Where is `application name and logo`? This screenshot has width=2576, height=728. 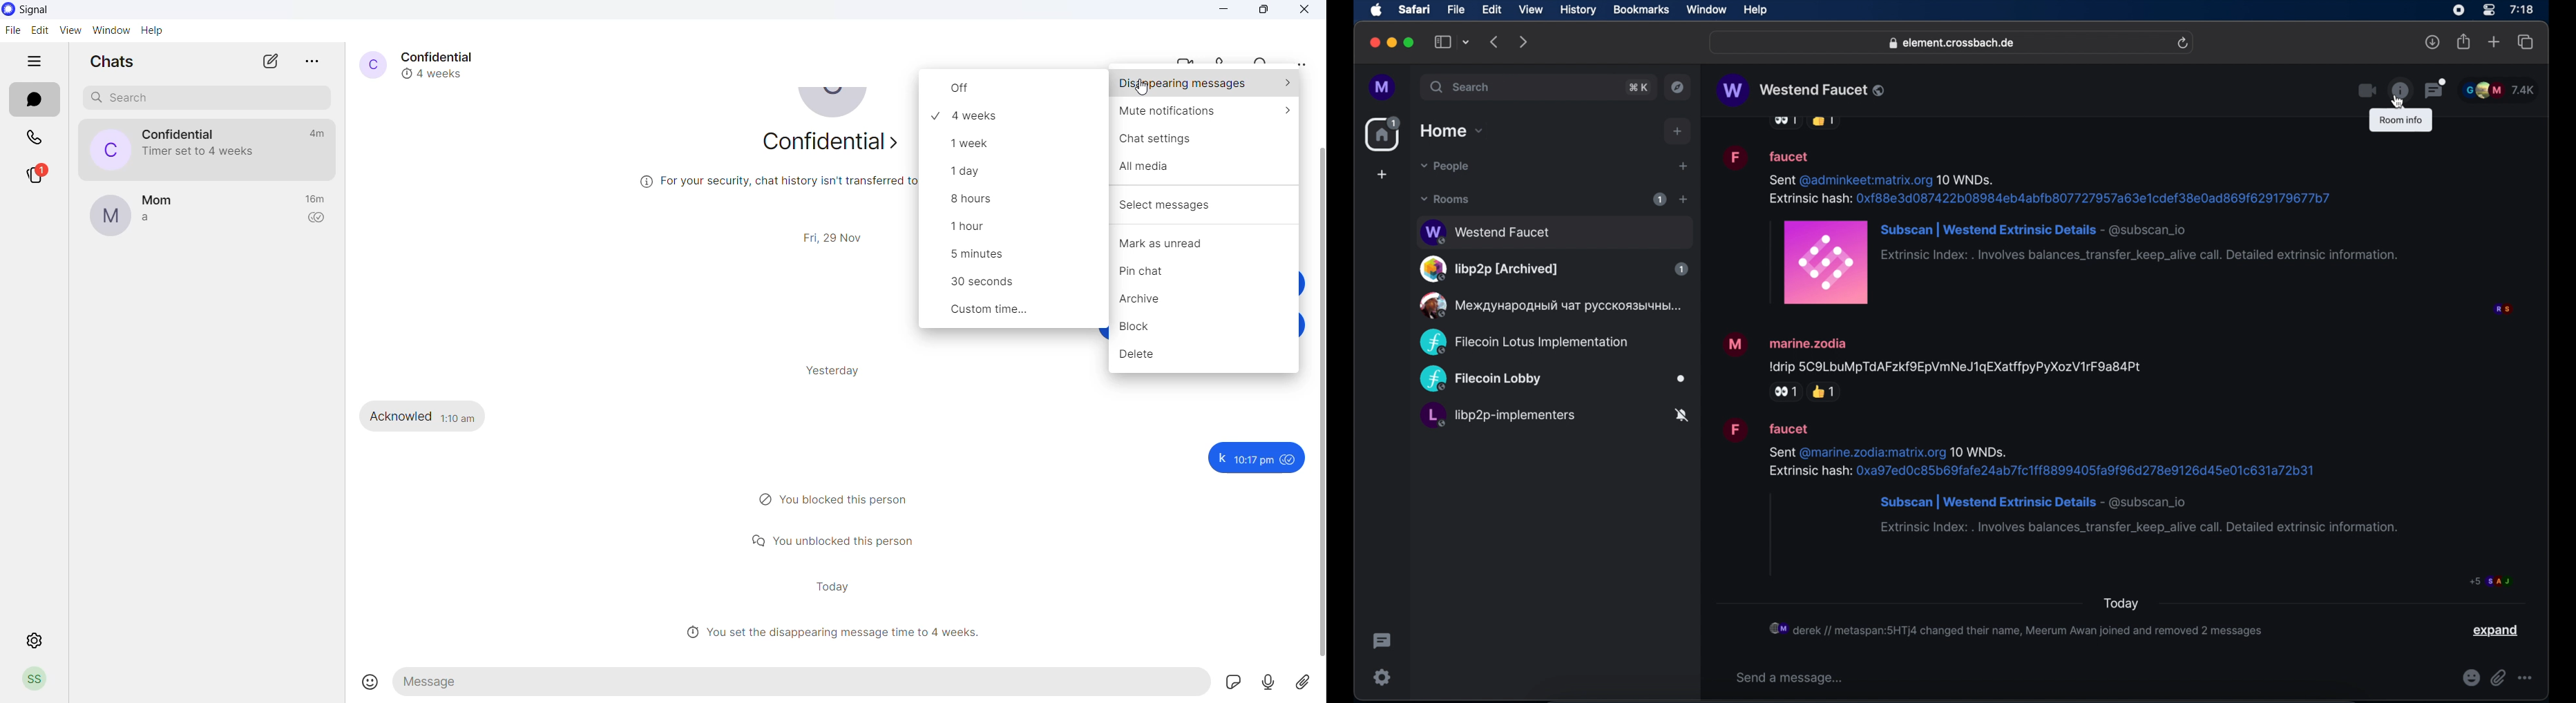
application name and logo is located at coordinates (35, 11).